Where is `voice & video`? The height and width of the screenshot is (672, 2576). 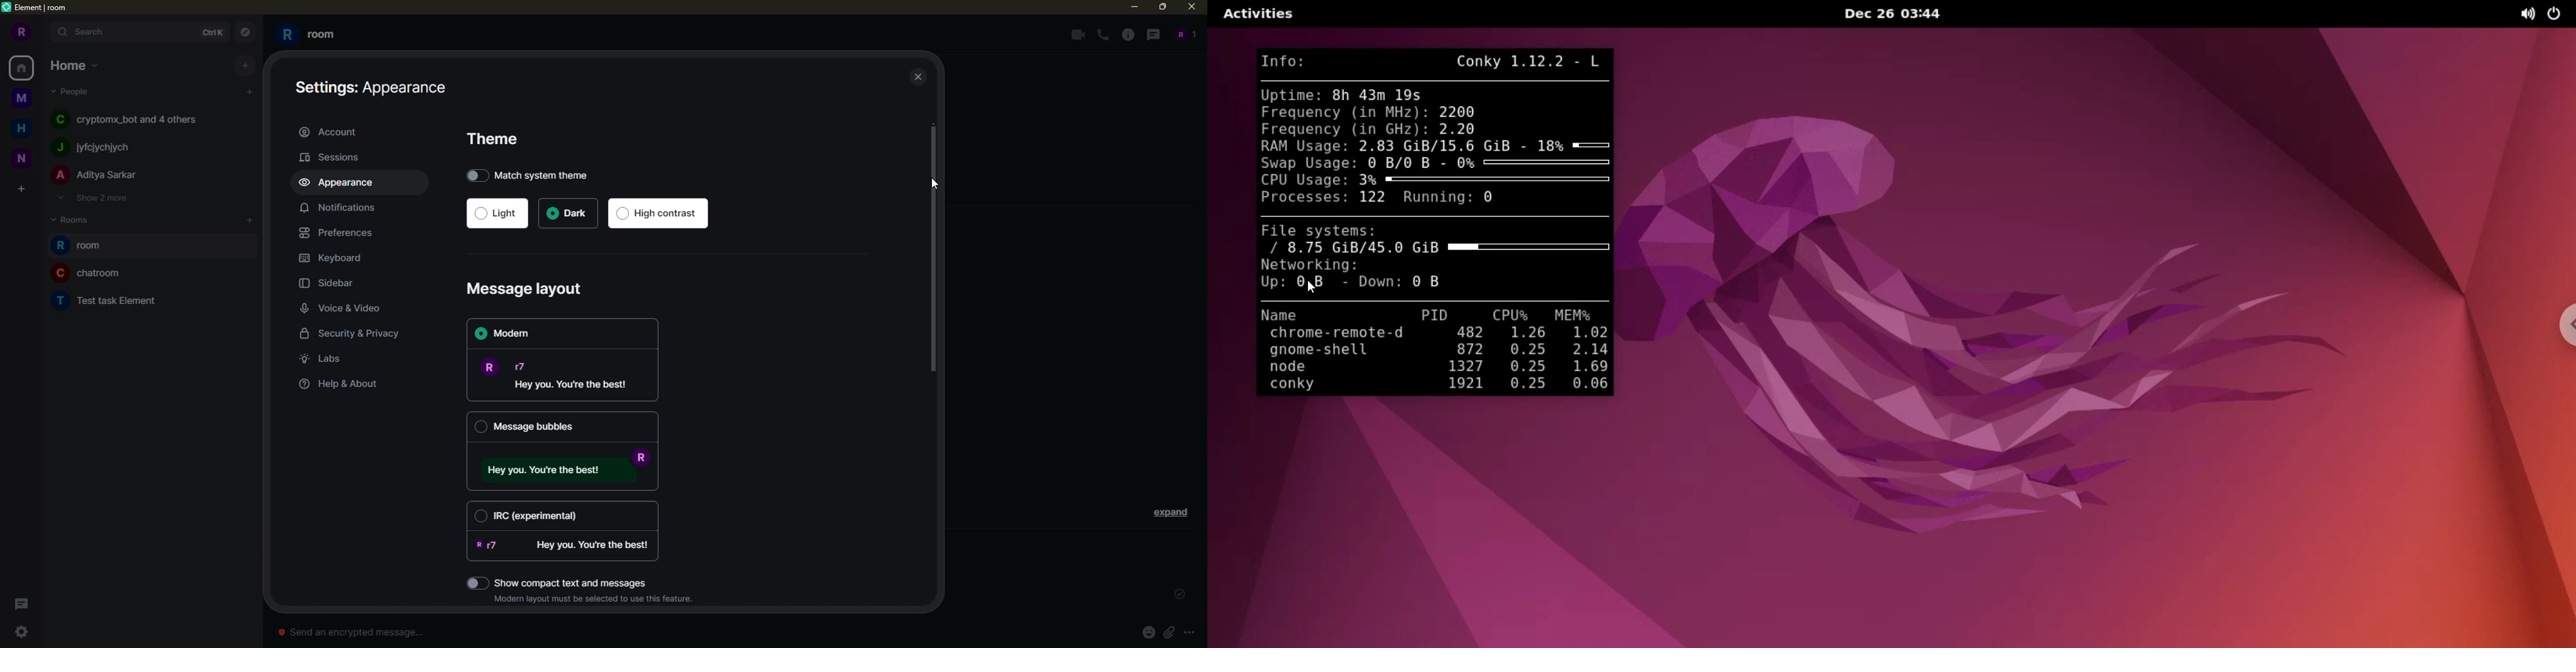 voice & video is located at coordinates (345, 309).